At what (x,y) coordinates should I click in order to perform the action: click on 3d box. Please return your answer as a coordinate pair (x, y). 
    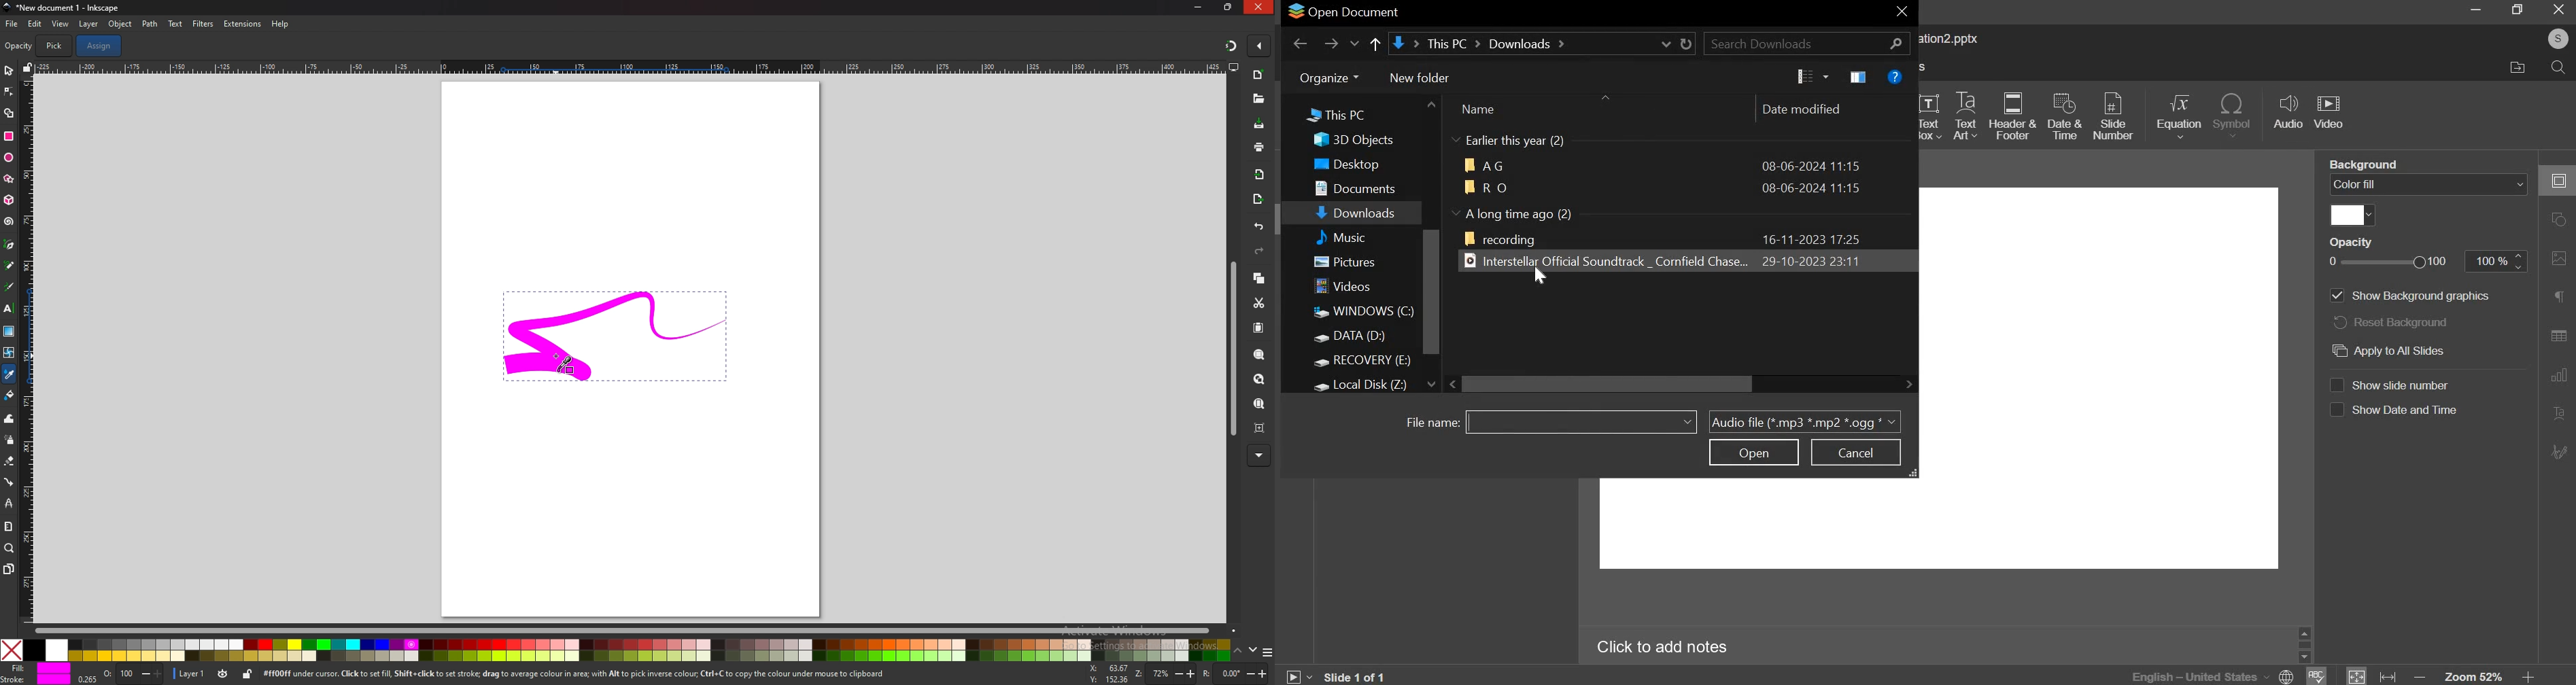
    Looking at the image, I should click on (9, 200).